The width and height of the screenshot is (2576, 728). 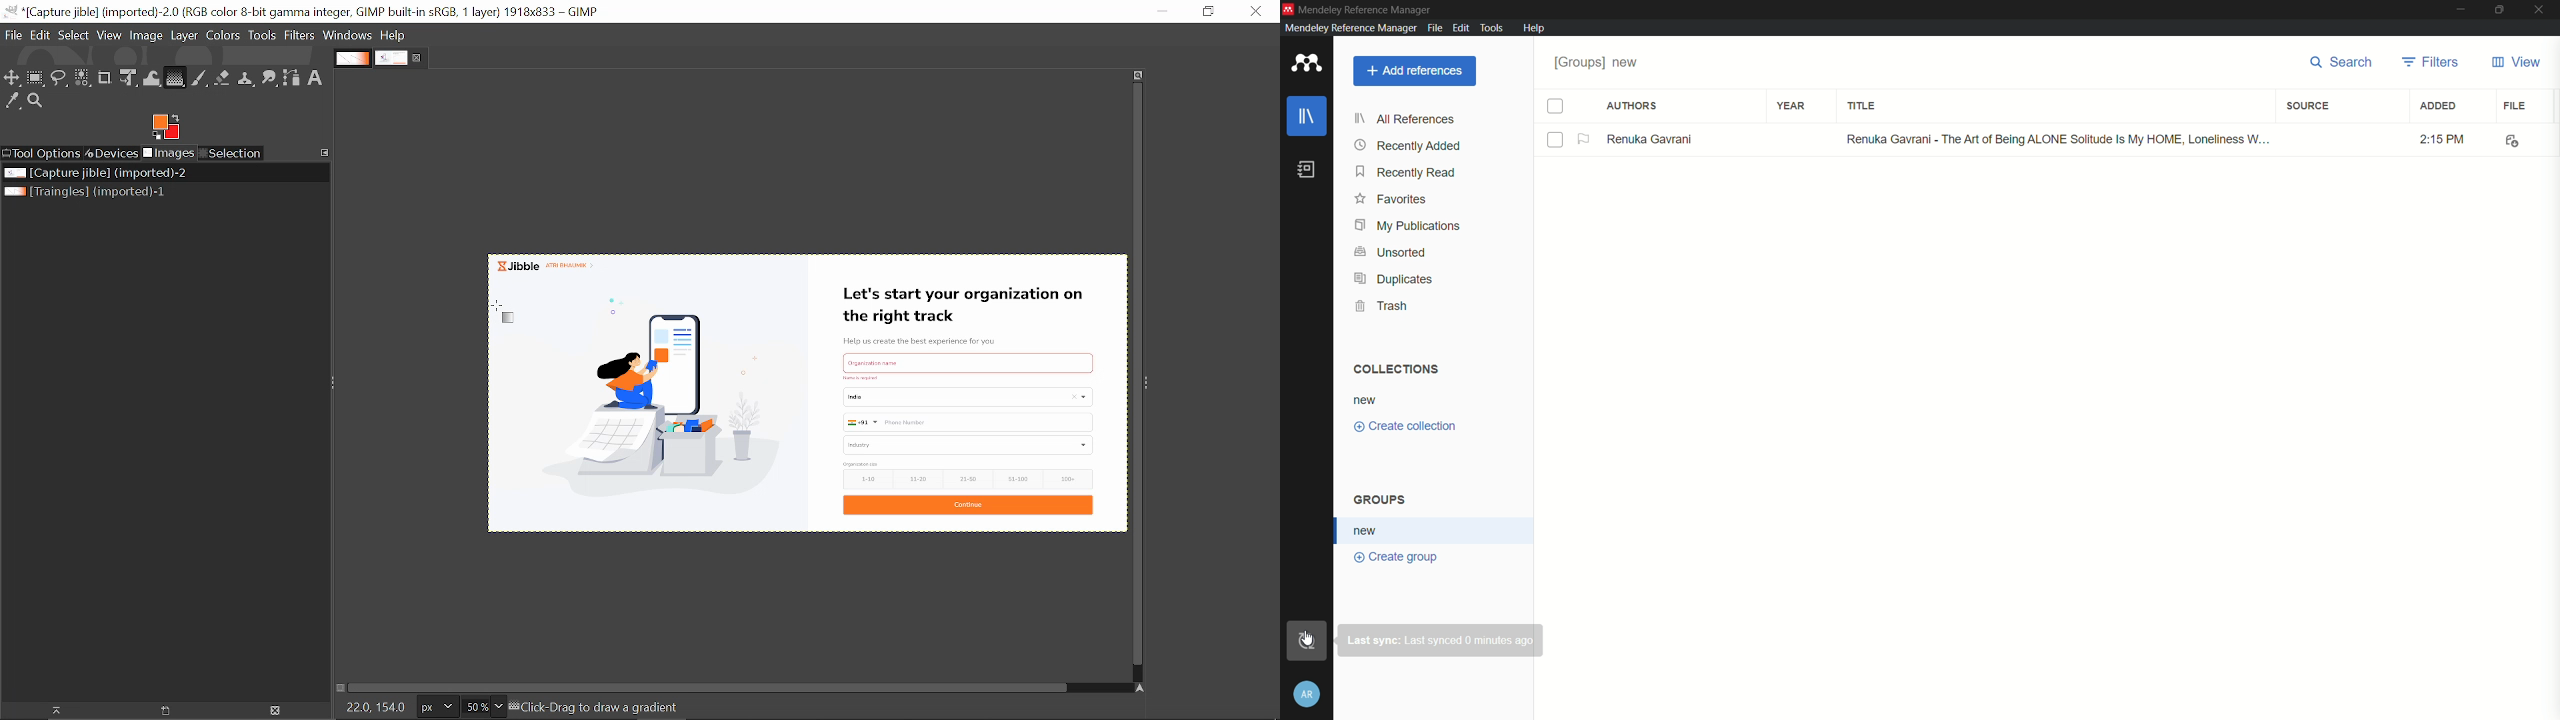 What do you see at coordinates (352, 58) in the screenshot?
I see `Other tab` at bounding box center [352, 58].